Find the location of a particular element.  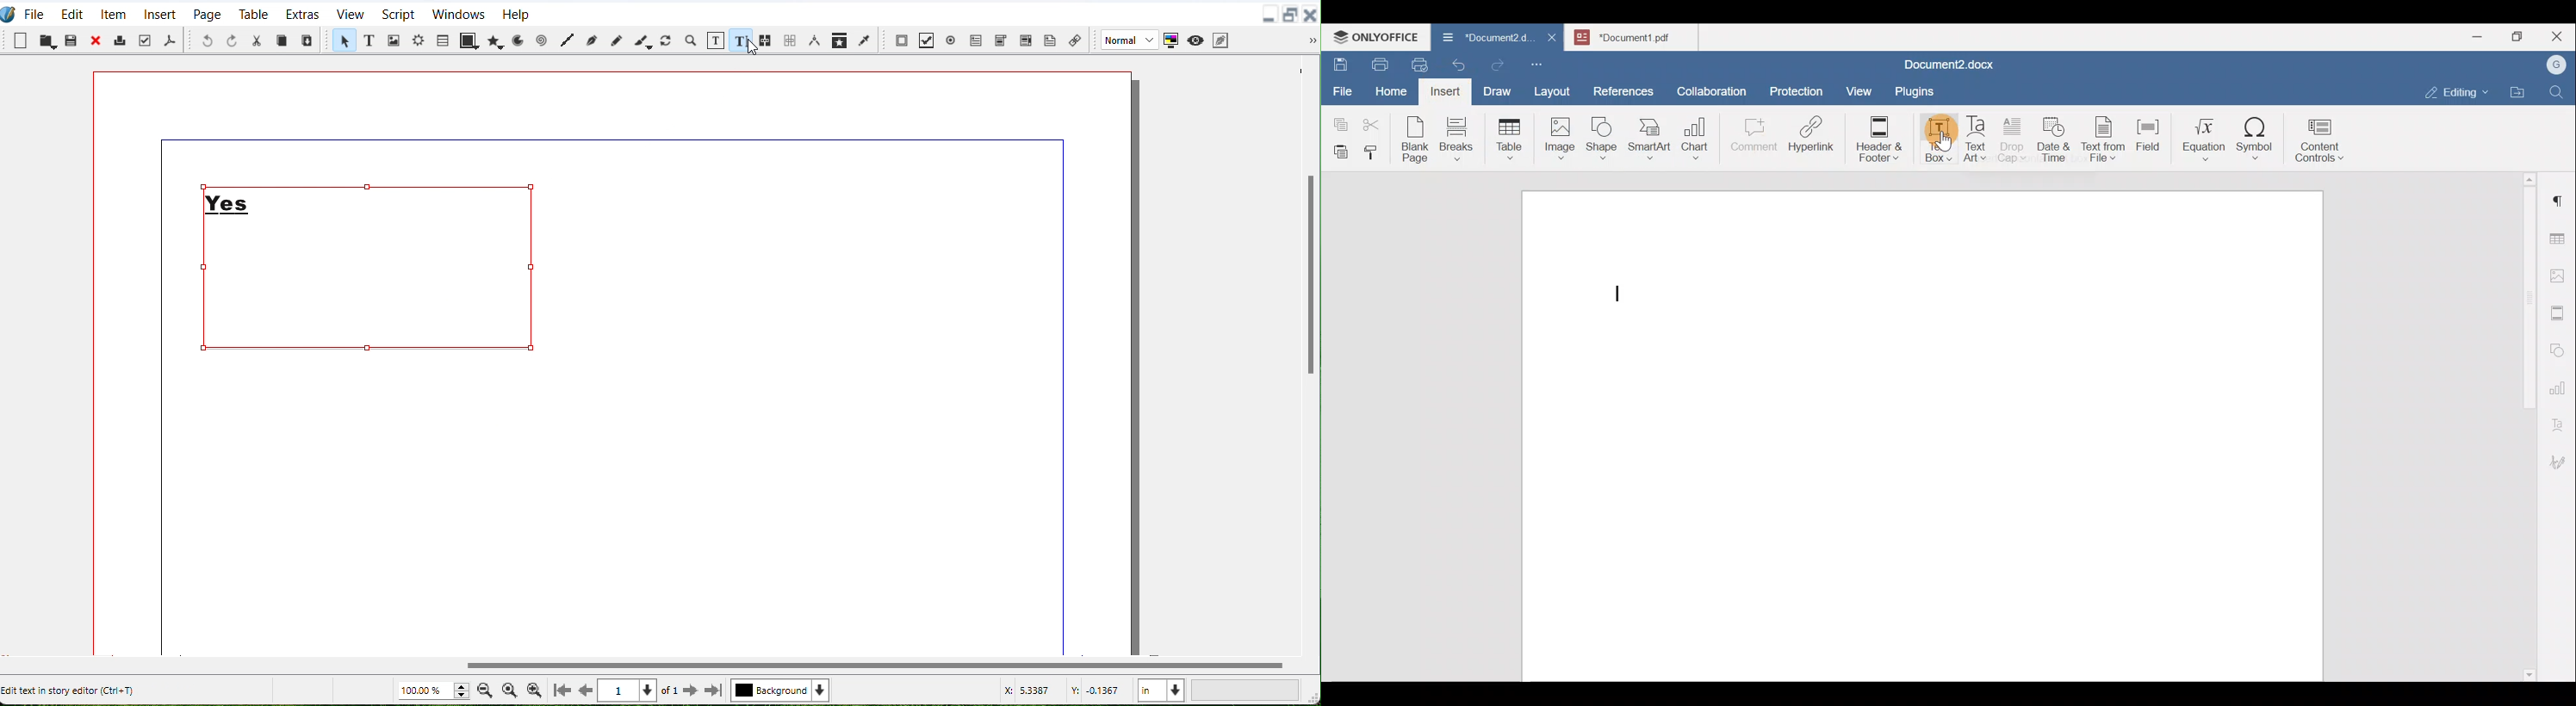

right margin is located at coordinates (1065, 402).